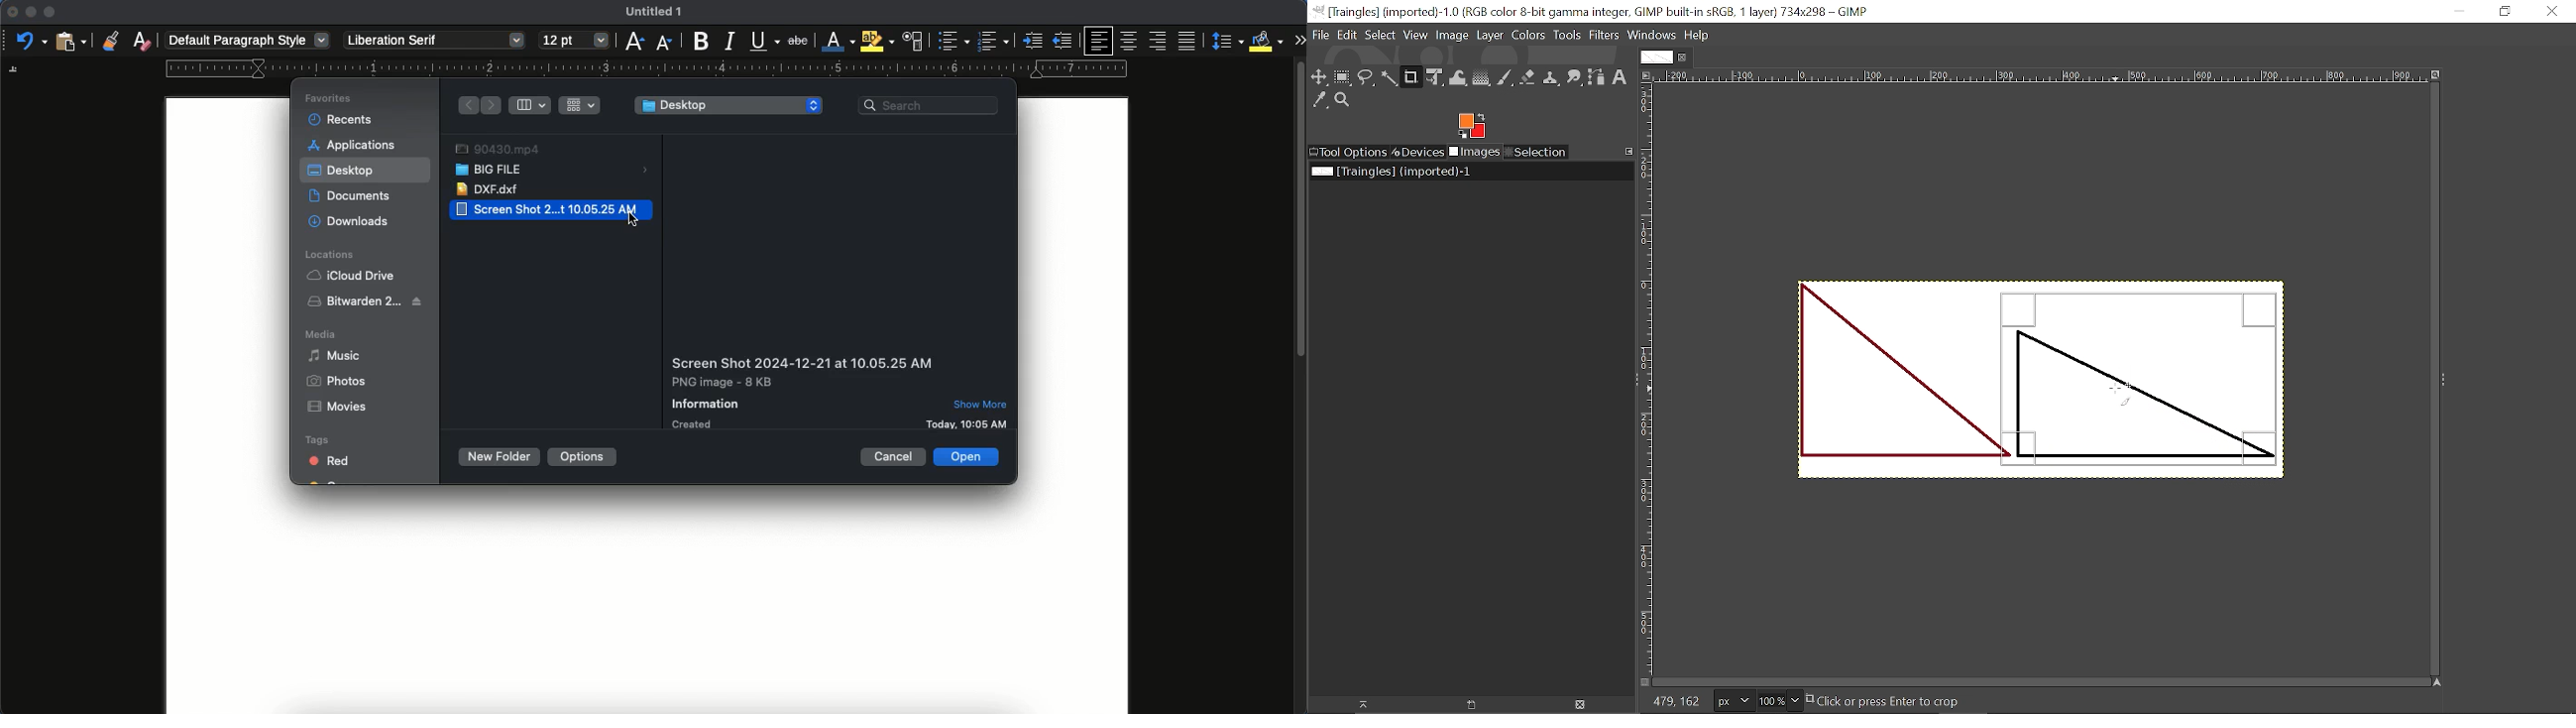  I want to click on Screen Shot 2...t 10.05.25 AM image, so click(537, 210).